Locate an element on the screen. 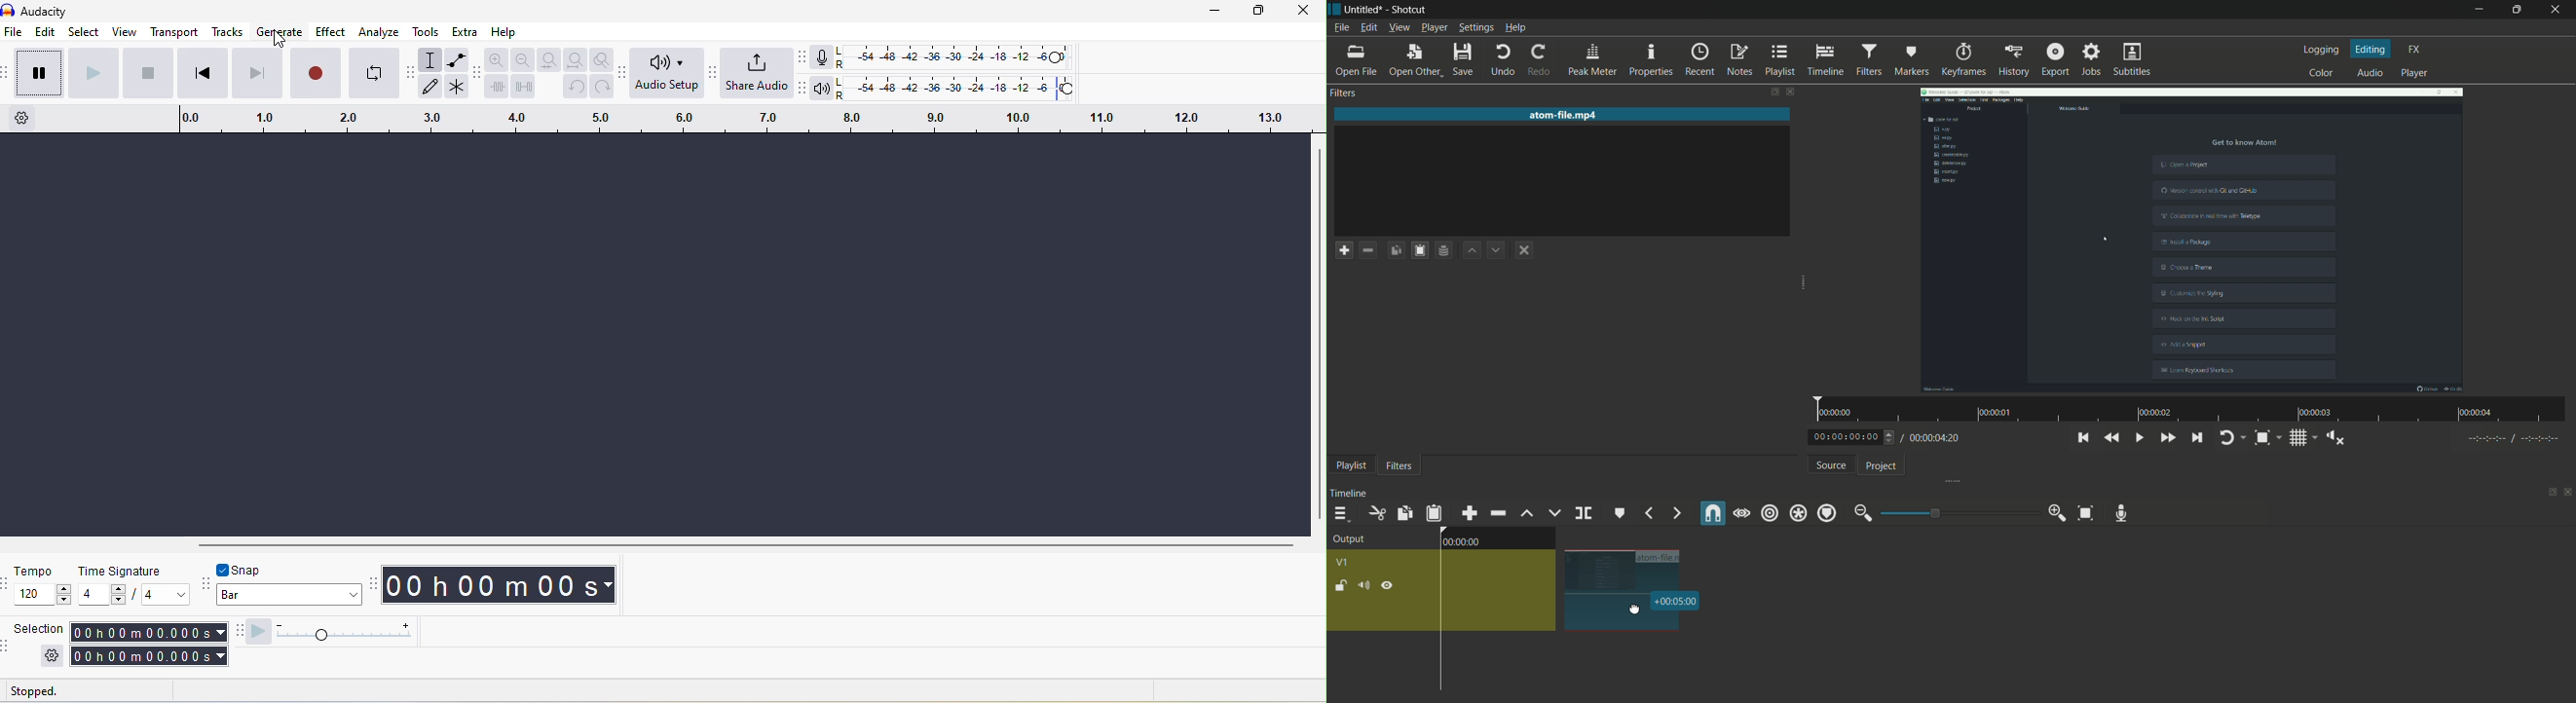 The image size is (2576, 728). lock is located at coordinates (1339, 585).